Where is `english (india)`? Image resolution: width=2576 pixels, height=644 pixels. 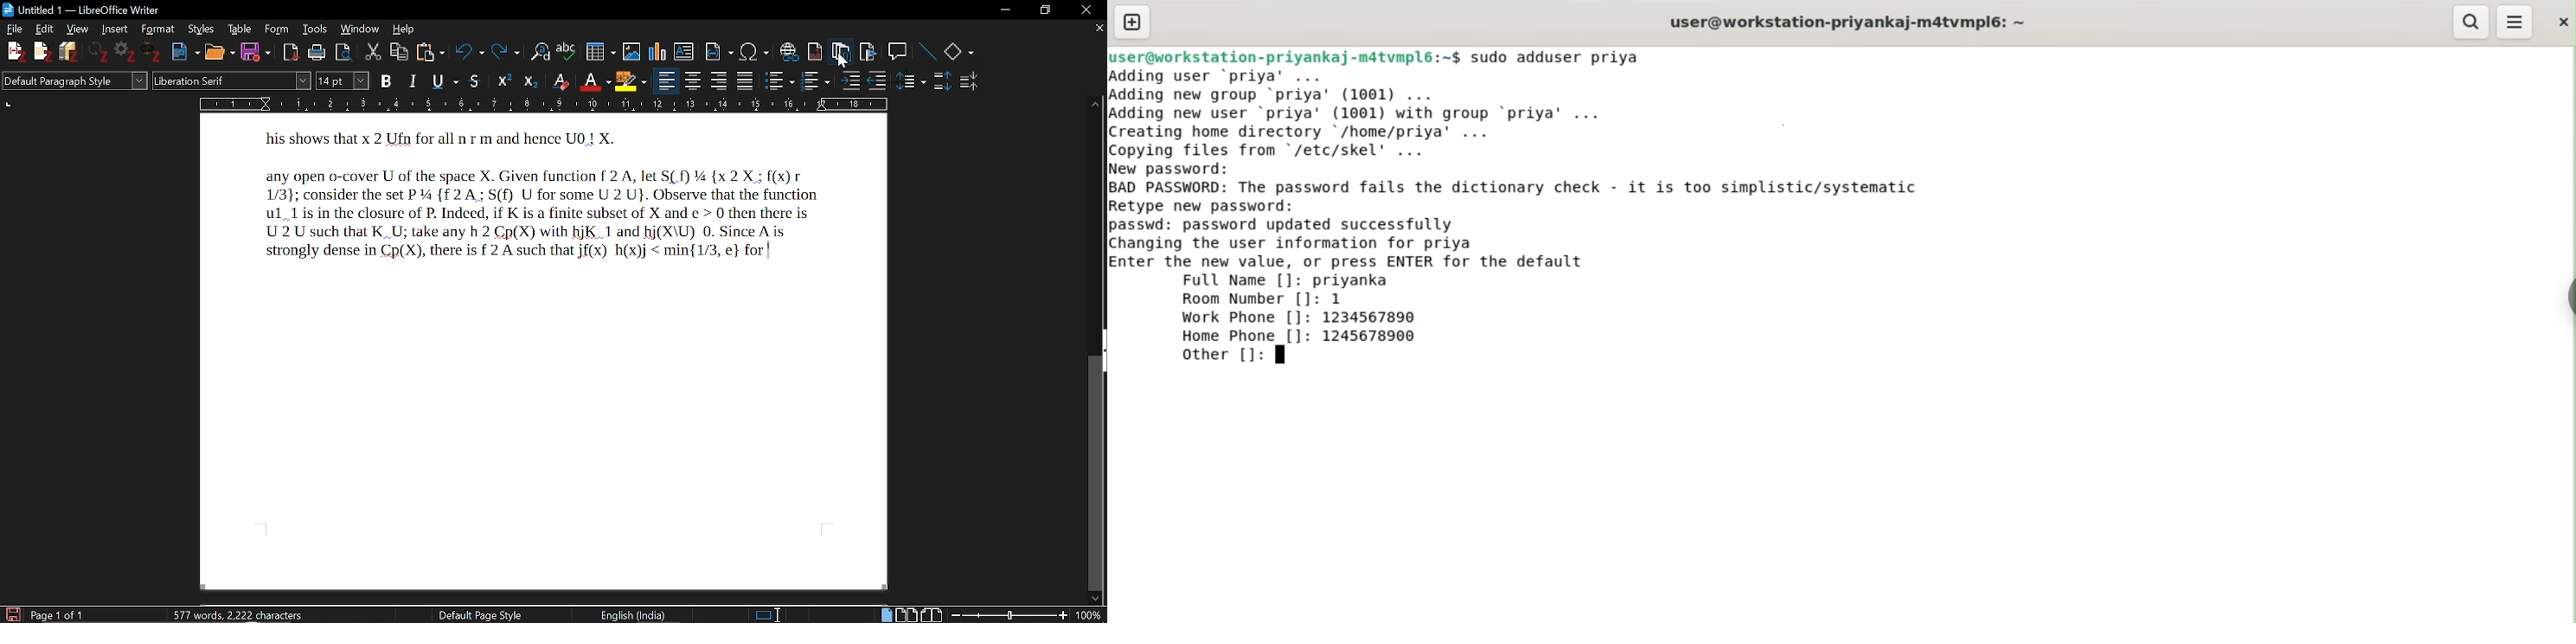 english (india) is located at coordinates (624, 613).